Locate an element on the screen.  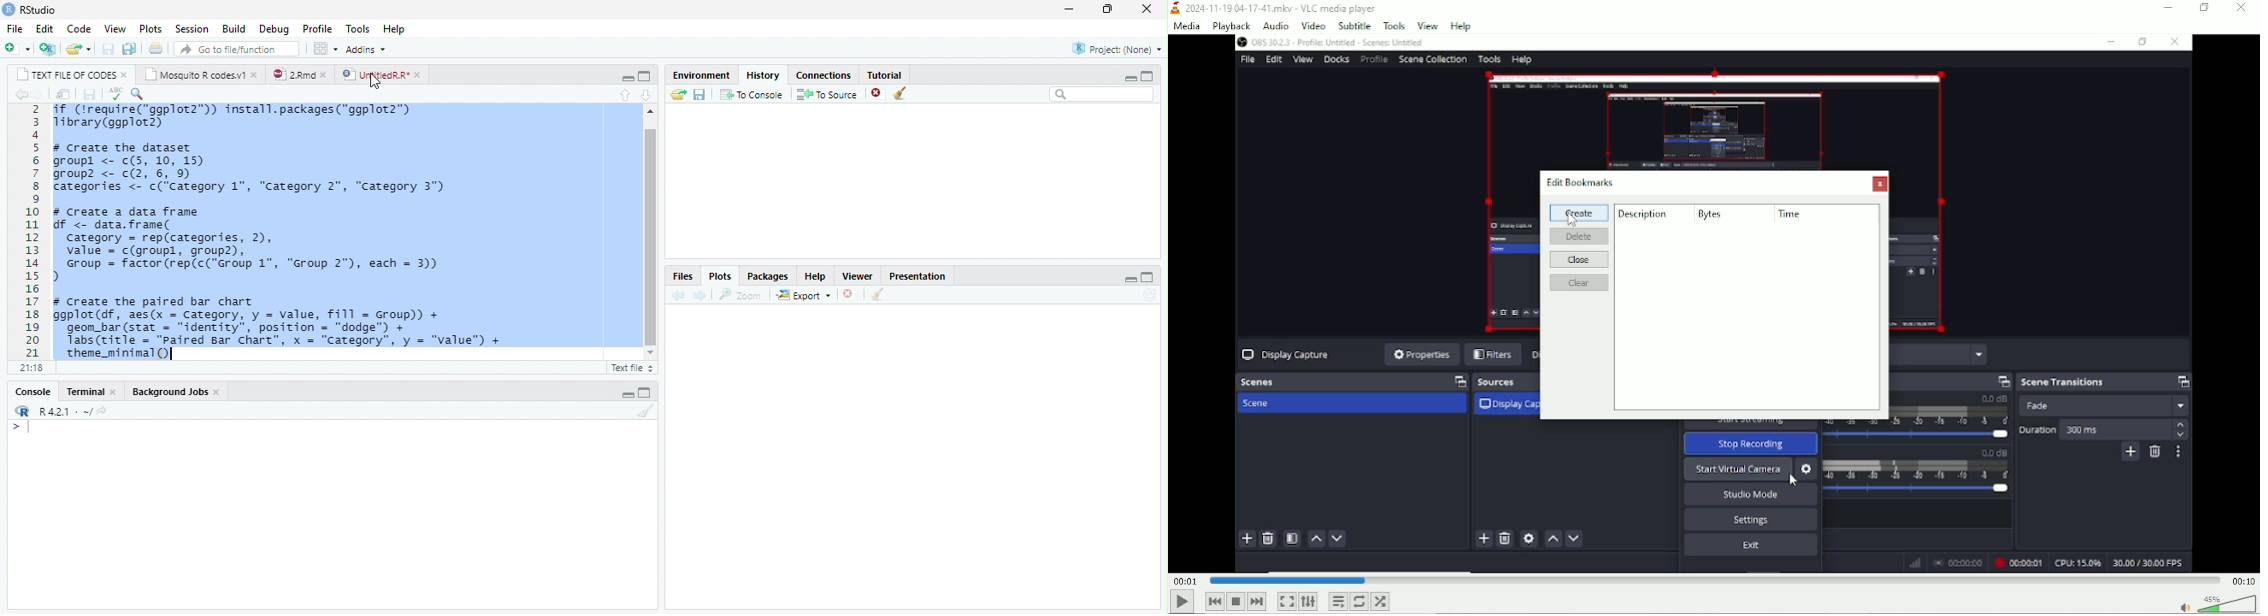
Close is located at coordinates (2241, 9).